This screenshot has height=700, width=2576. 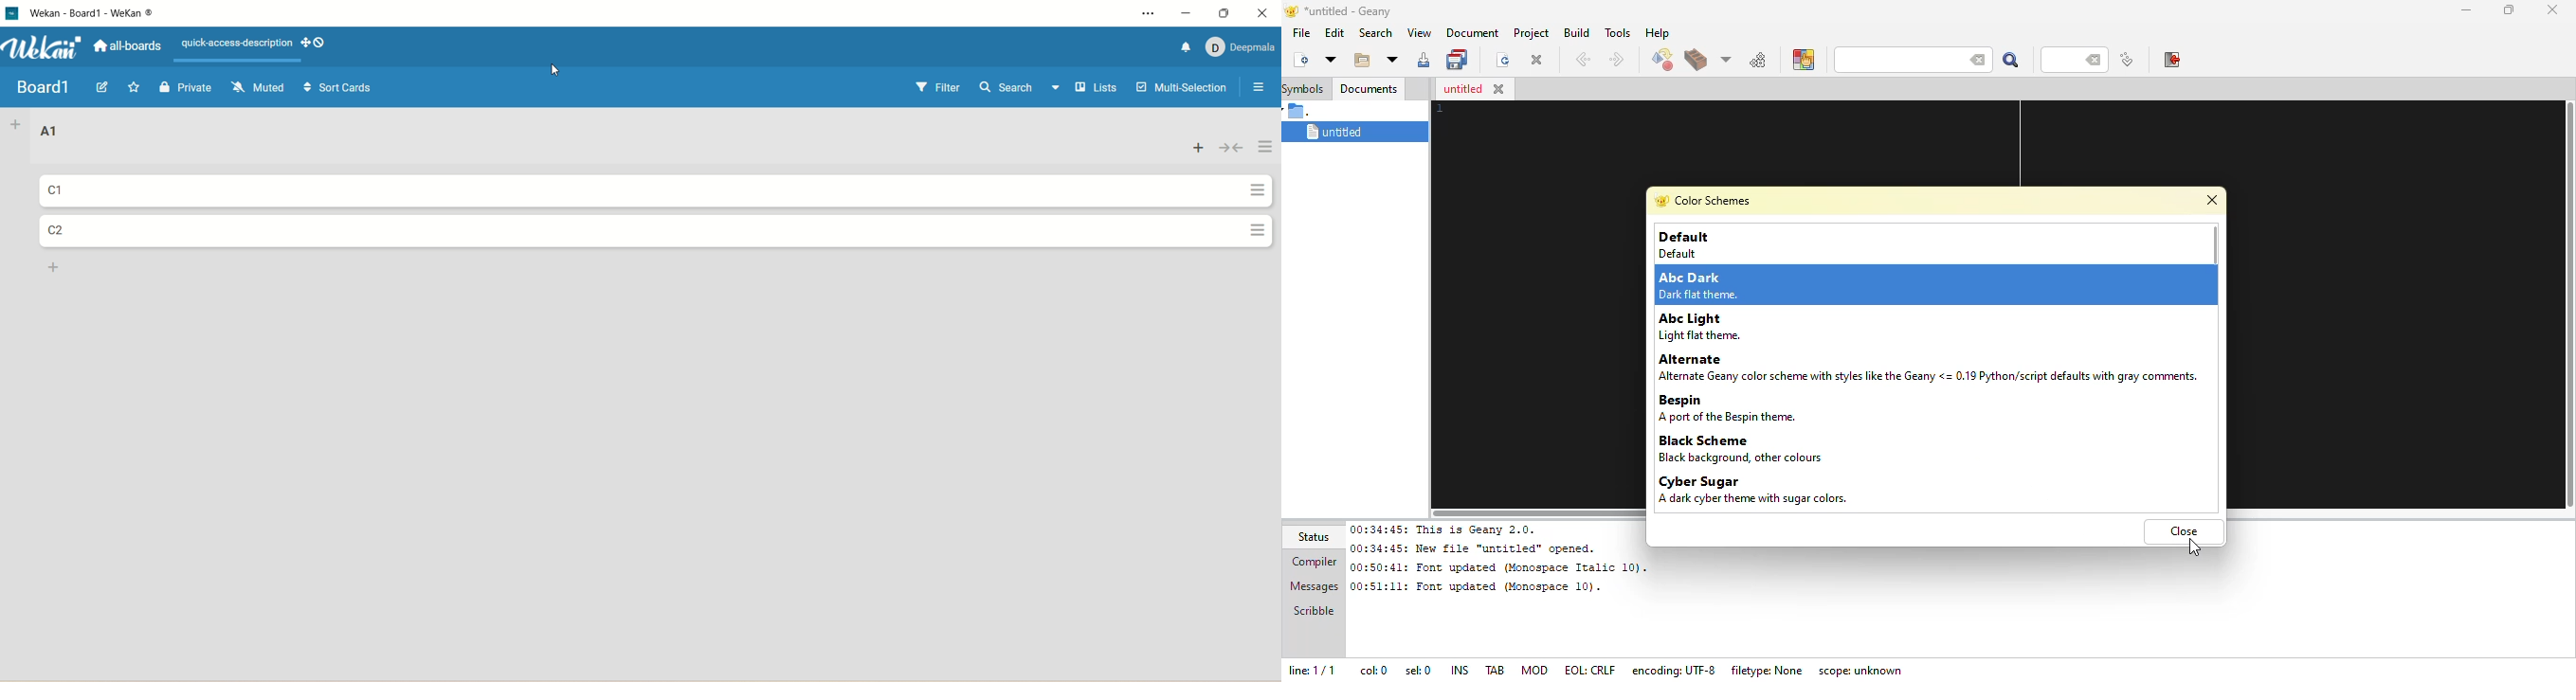 I want to click on search, so click(x=1021, y=88).